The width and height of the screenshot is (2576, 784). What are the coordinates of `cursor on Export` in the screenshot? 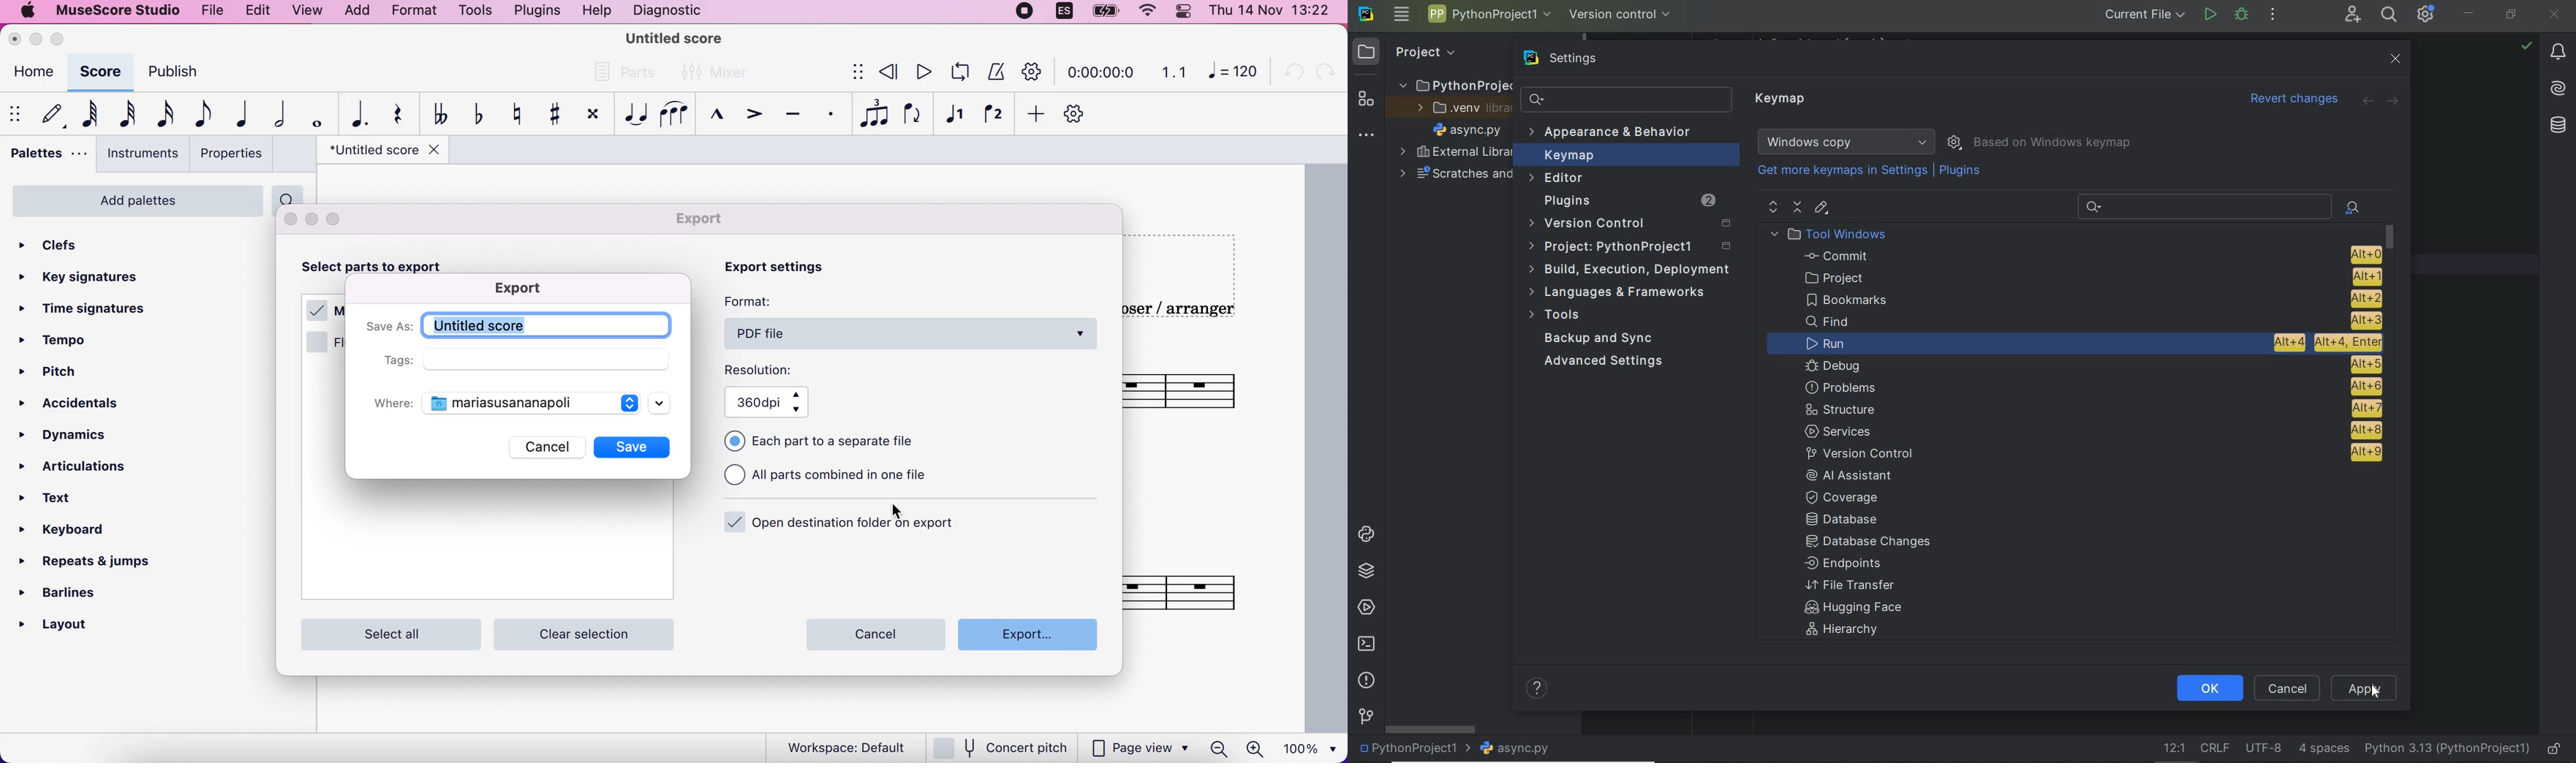 It's located at (901, 513).